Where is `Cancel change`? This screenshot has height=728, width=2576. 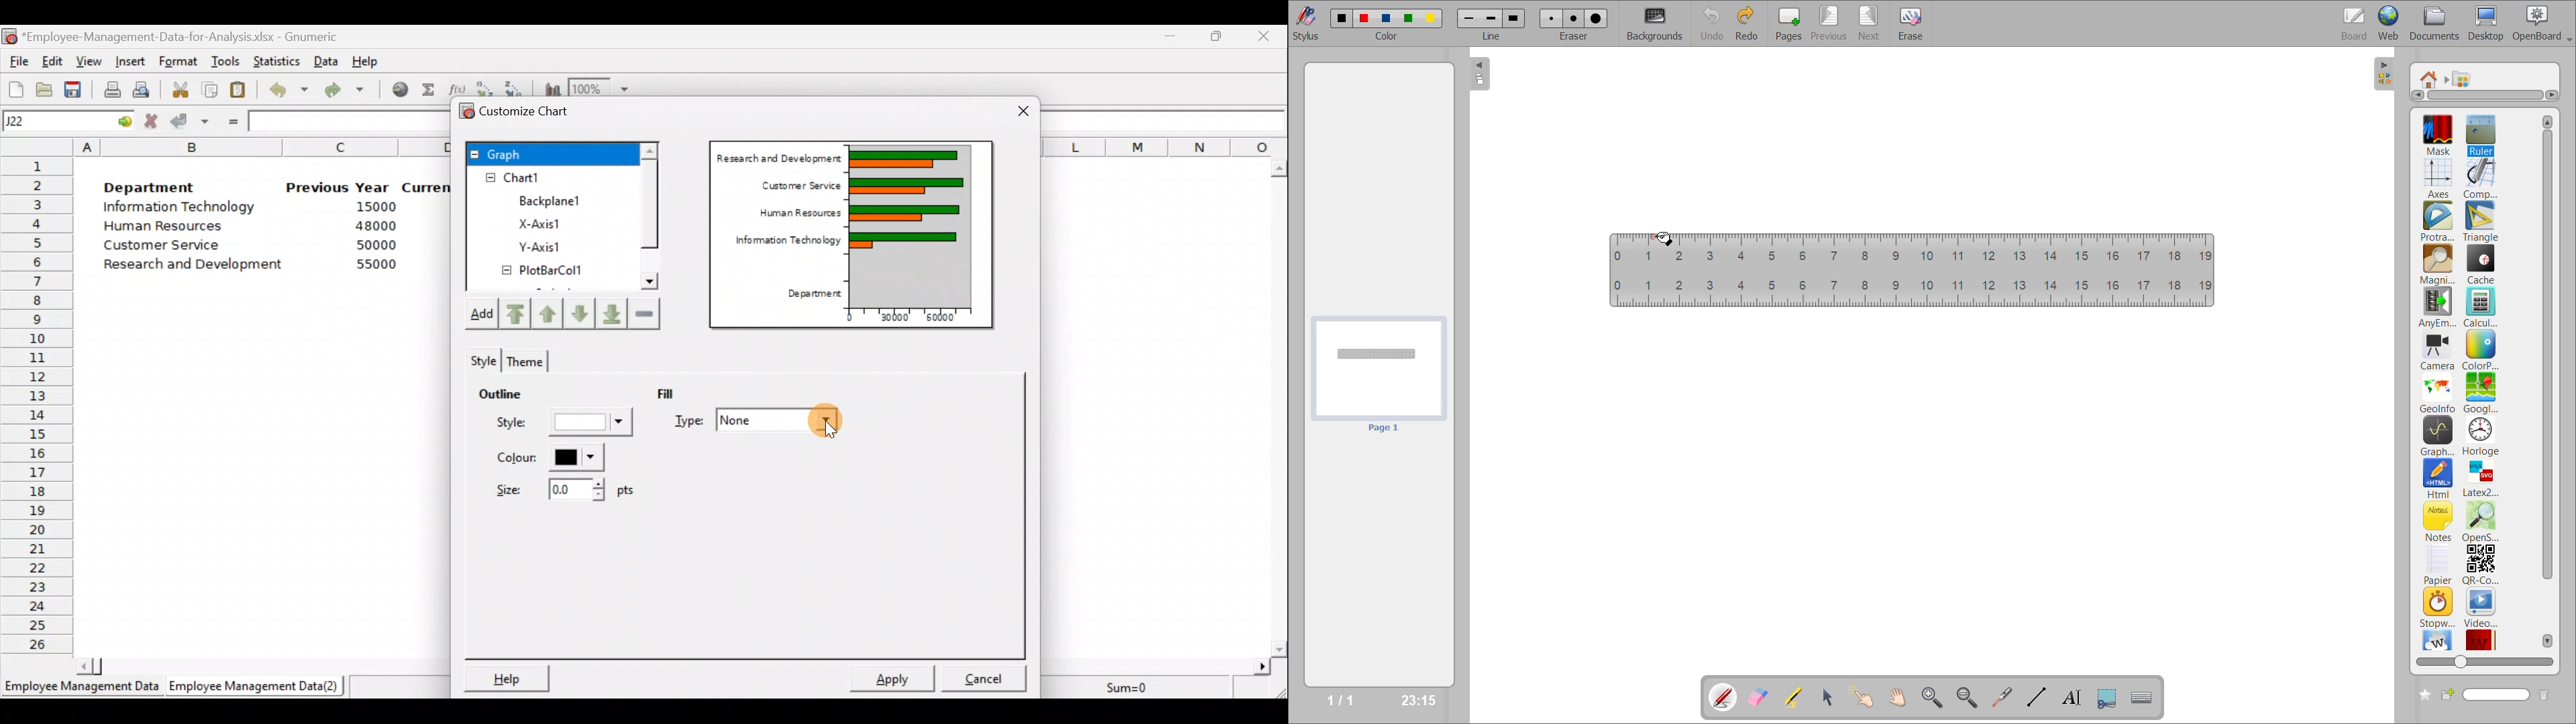
Cancel change is located at coordinates (152, 121).